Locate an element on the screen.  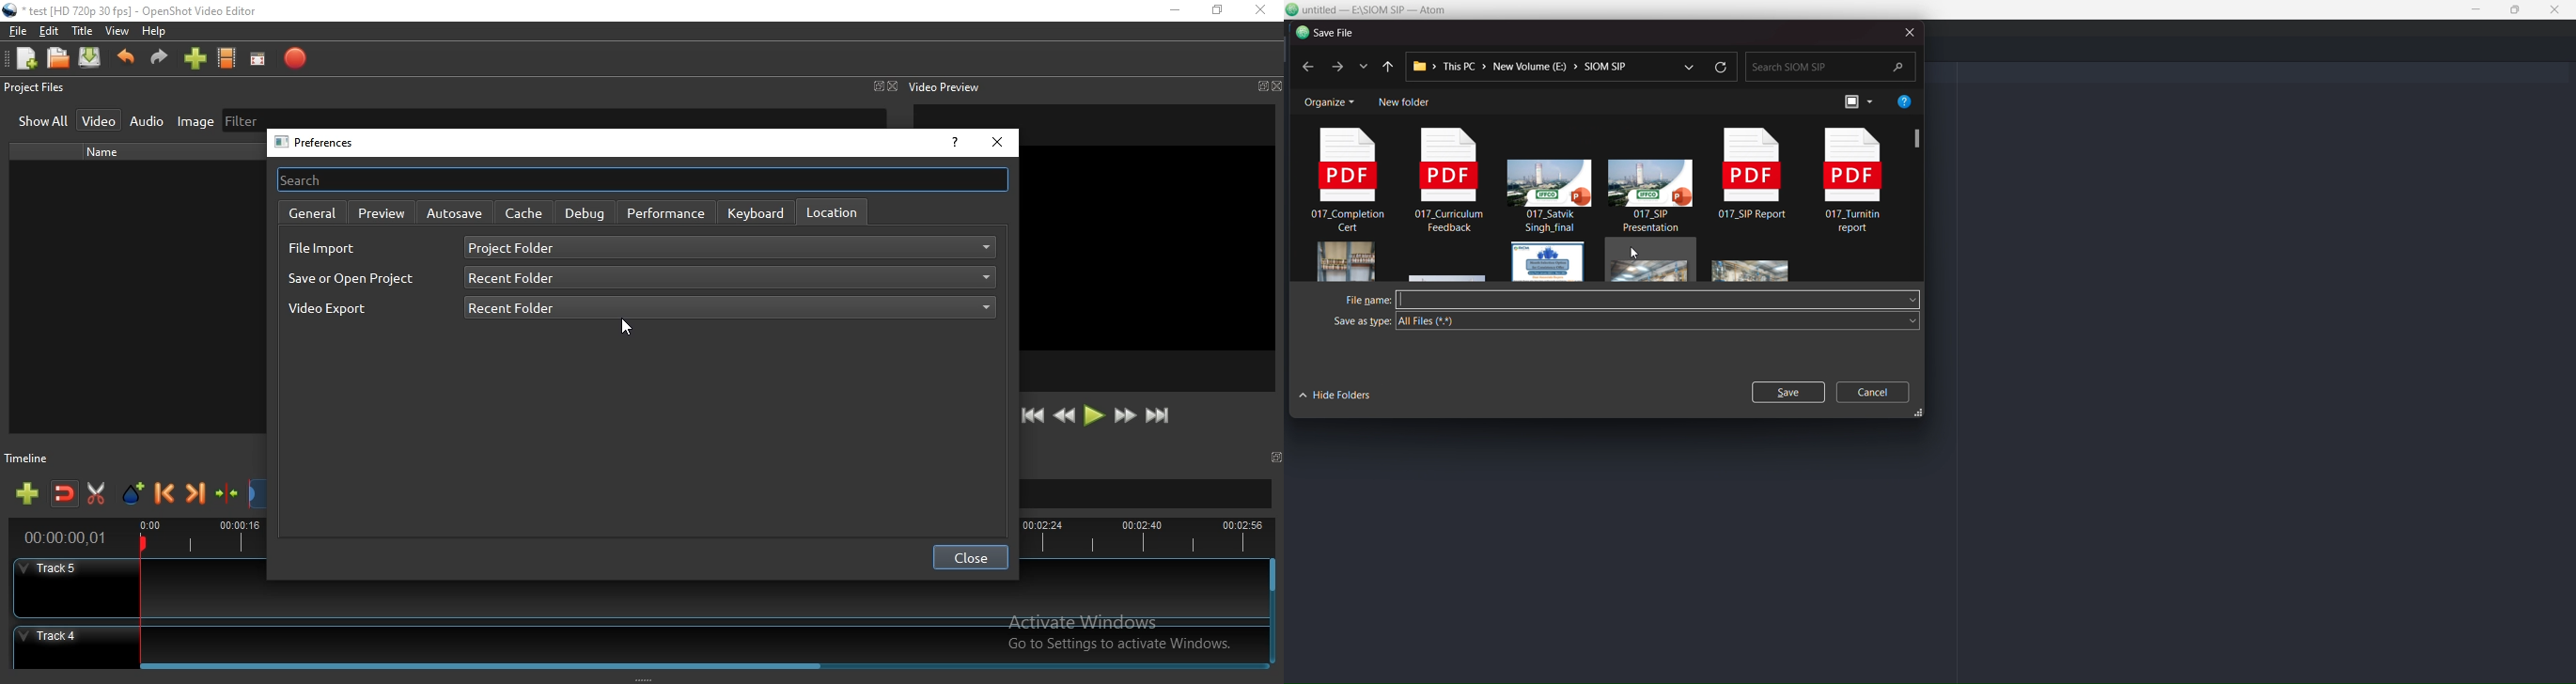
View  is located at coordinates (117, 32).